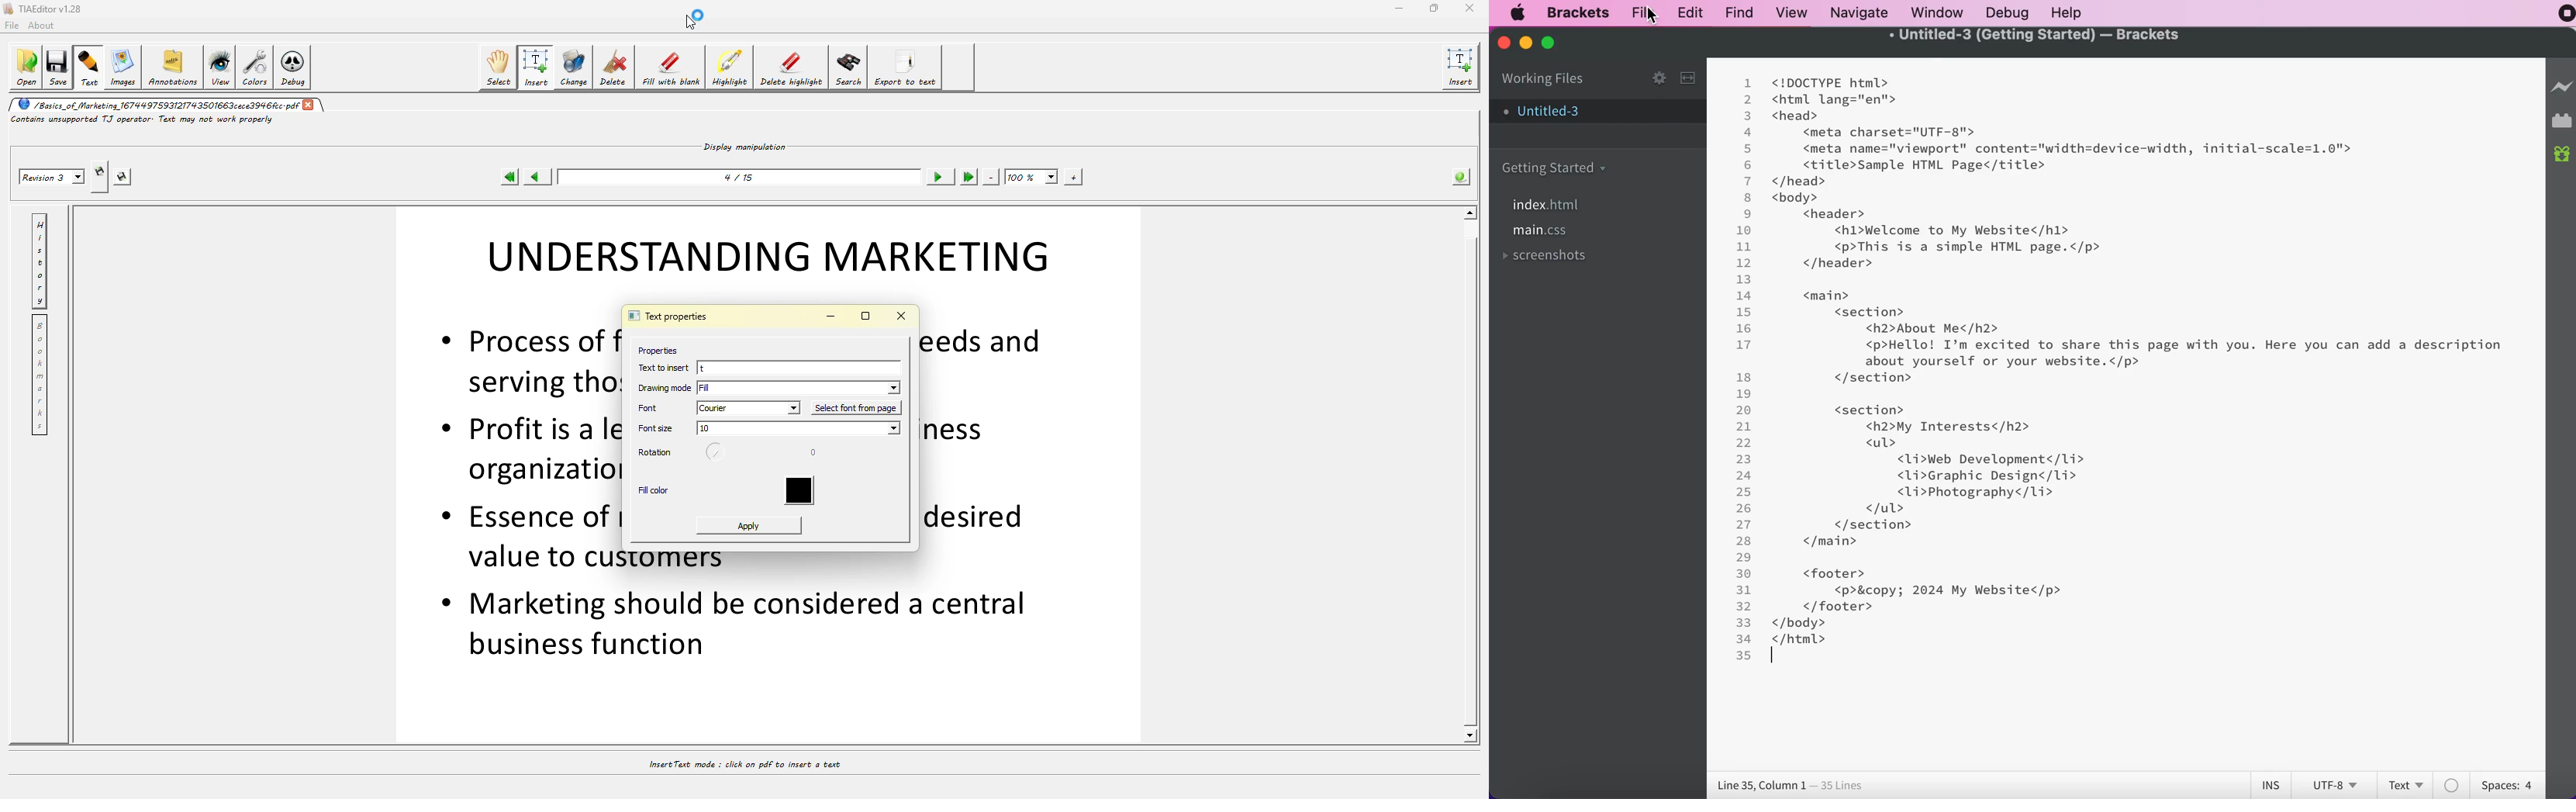 This screenshot has height=812, width=2576. Describe the element at coordinates (1744, 558) in the screenshot. I see `29` at that location.